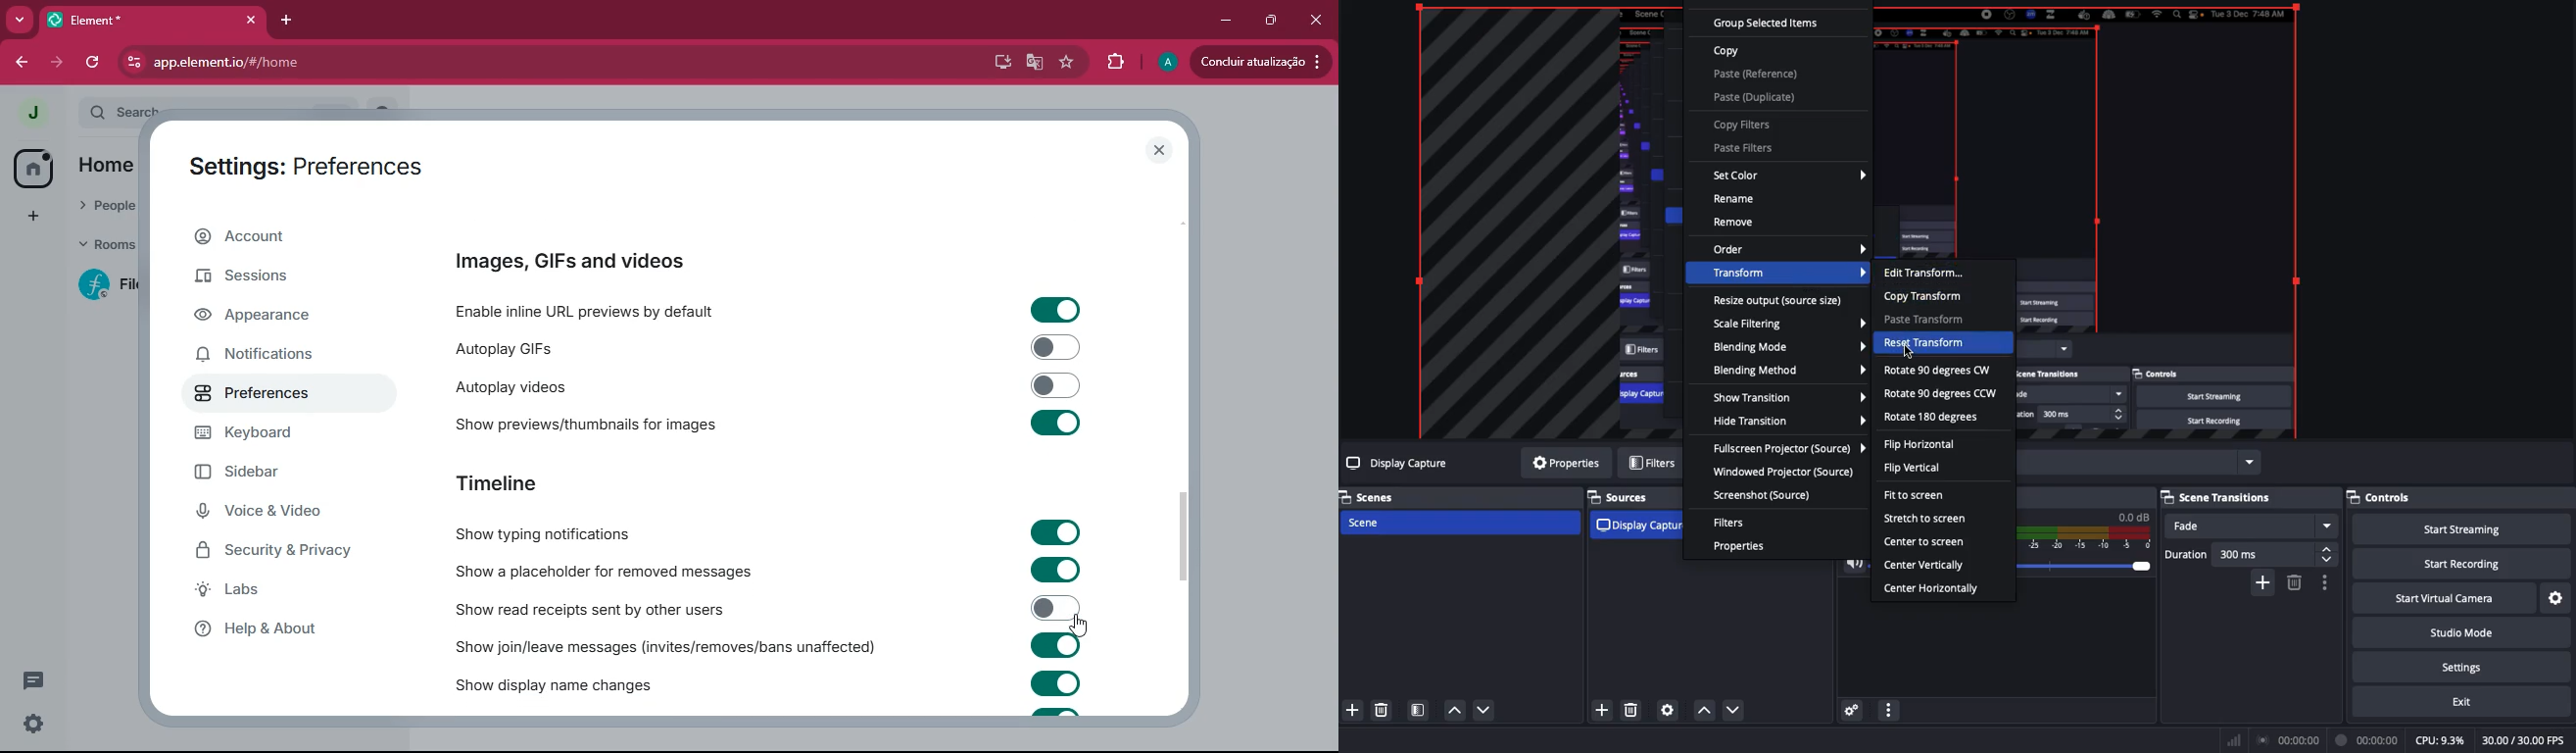  What do you see at coordinates (1787, 471) in the screenshot?
I see `Windowed projector` at bounding box center [1787, 471].